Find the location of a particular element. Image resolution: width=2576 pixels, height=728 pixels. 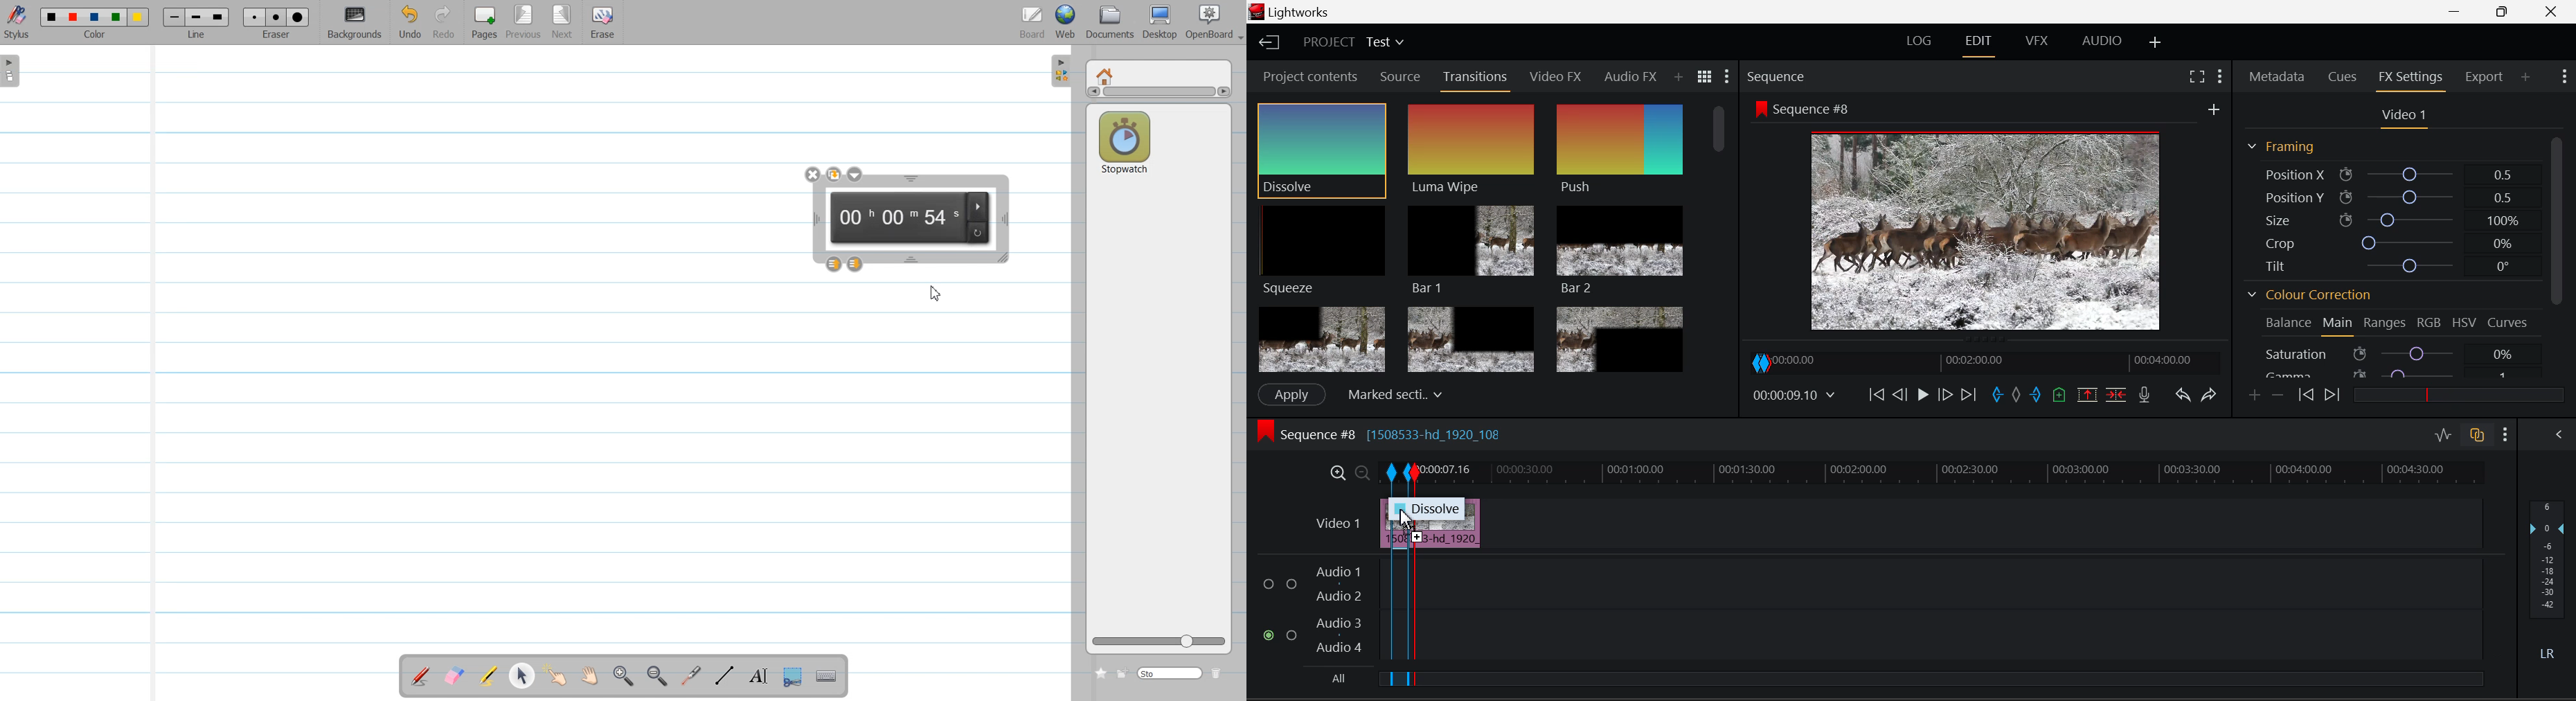

Frame Time is located at coordinates (1794, 395).